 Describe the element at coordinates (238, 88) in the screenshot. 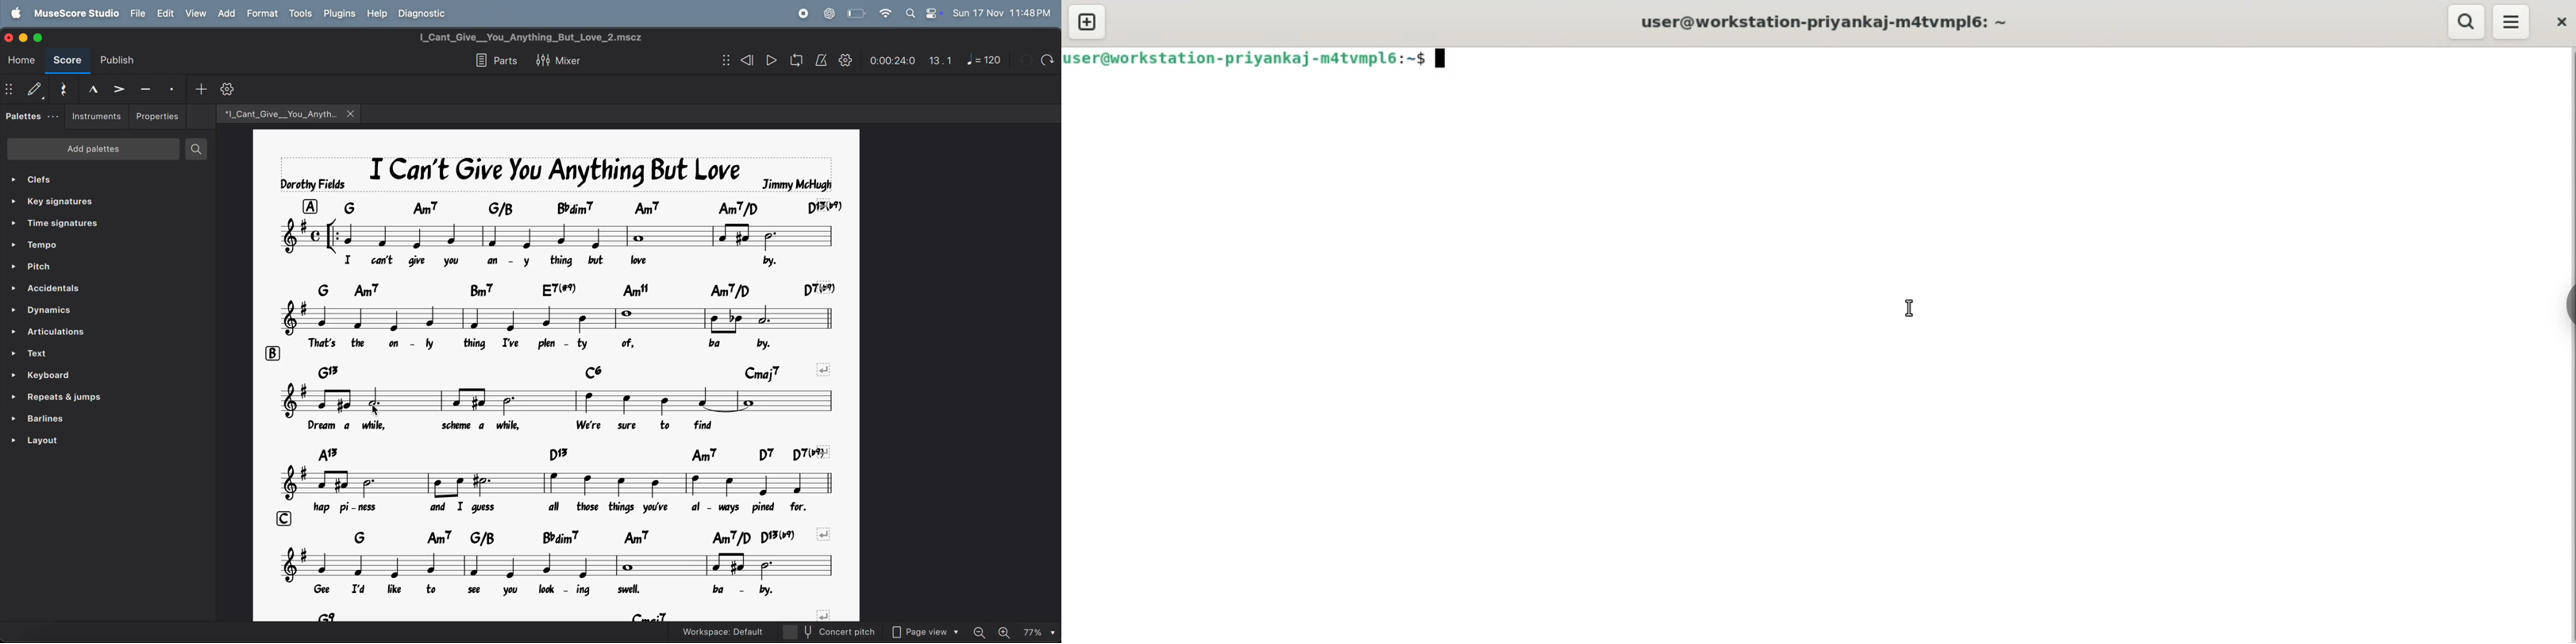

I see `customize tool bar` at that location.